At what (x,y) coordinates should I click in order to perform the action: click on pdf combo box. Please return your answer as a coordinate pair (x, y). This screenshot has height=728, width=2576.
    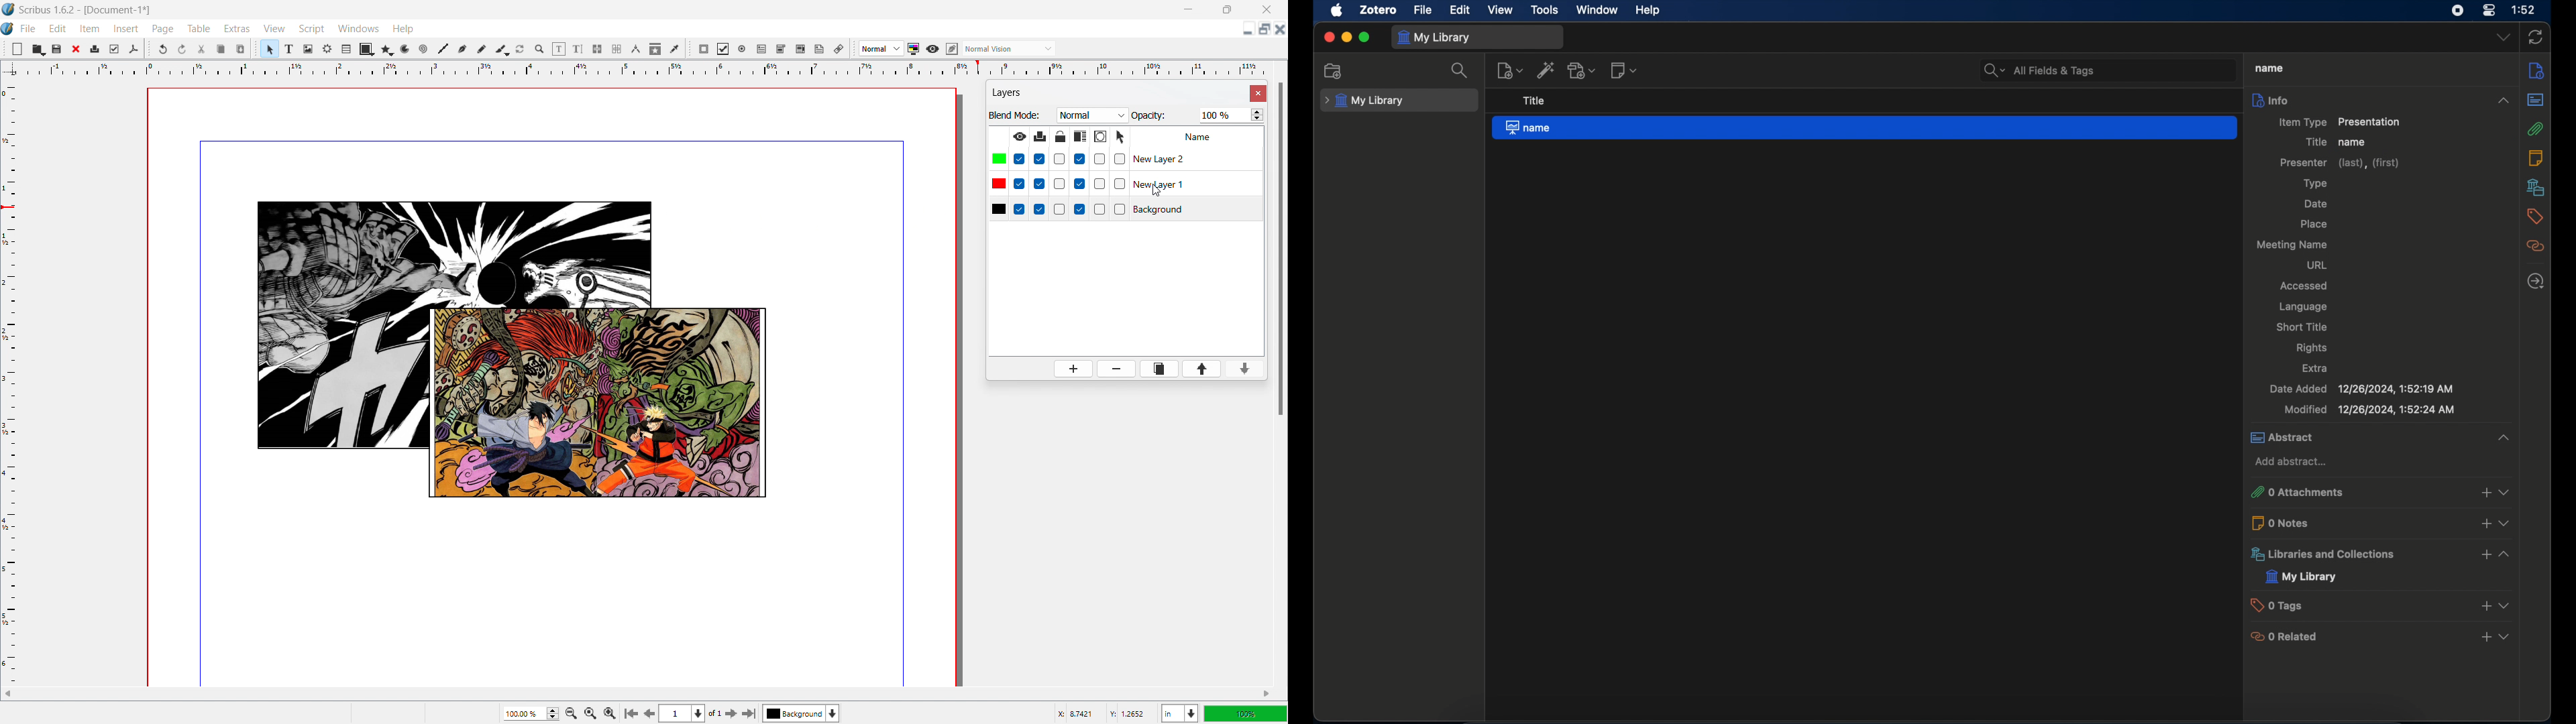
    Looking at the image, I should click on (782, 49).